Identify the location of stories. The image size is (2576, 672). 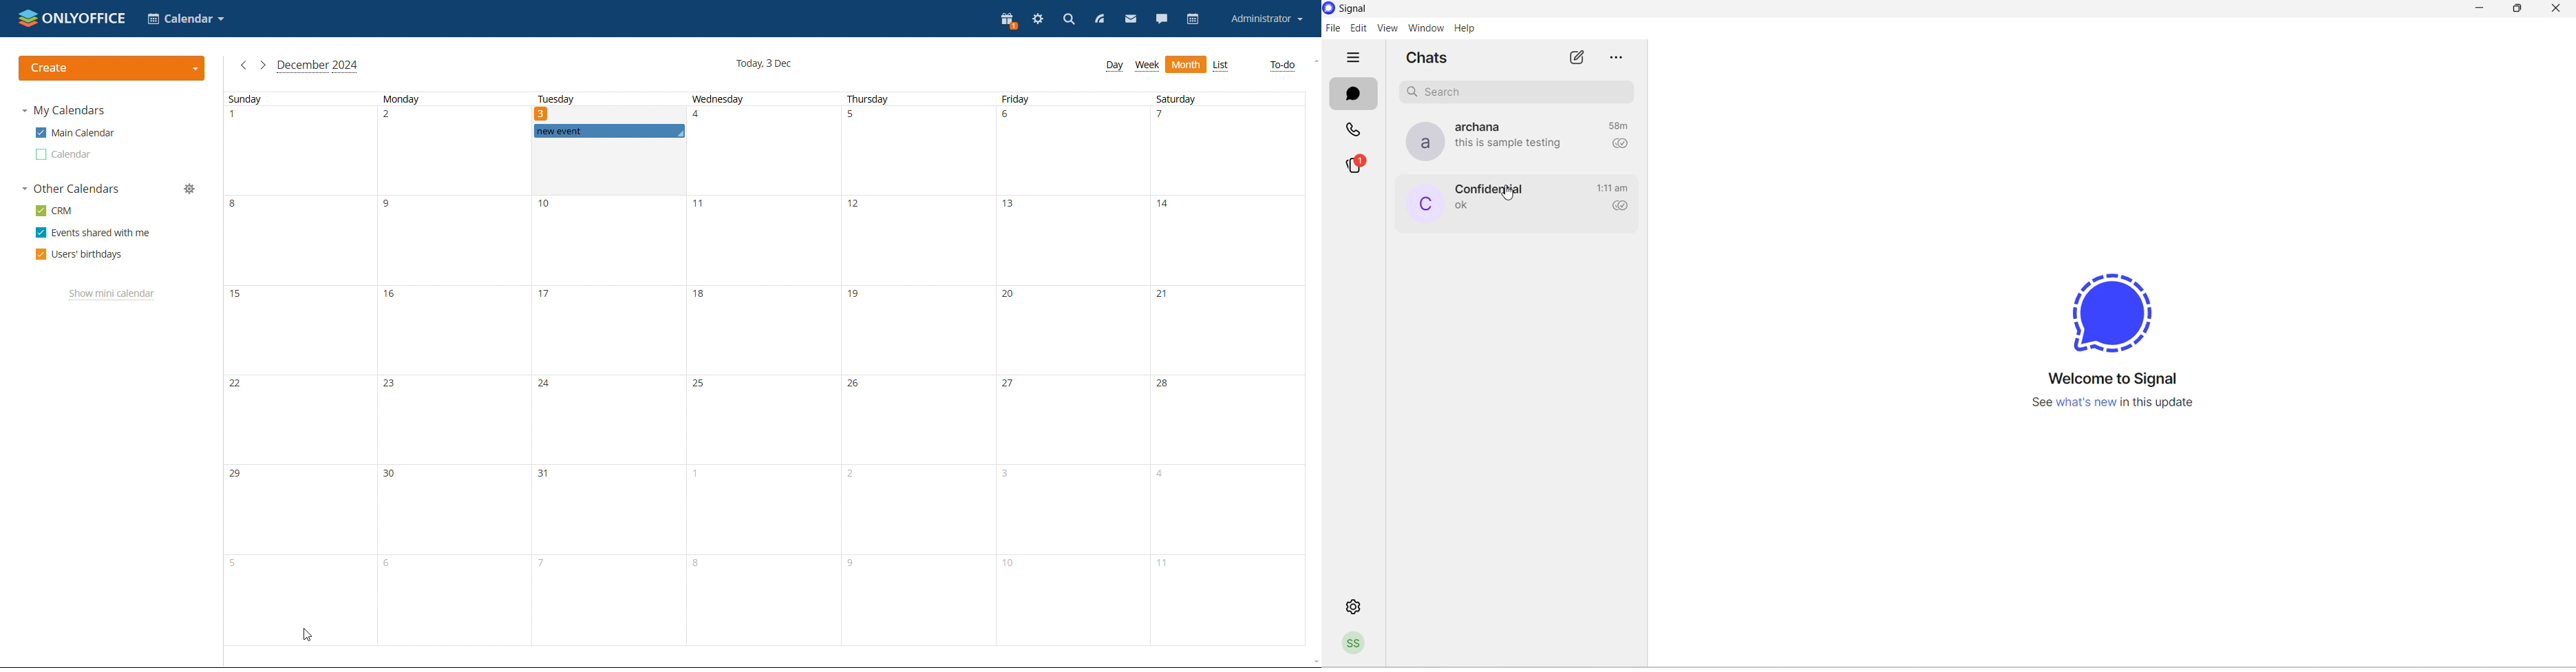
(1357, 164).